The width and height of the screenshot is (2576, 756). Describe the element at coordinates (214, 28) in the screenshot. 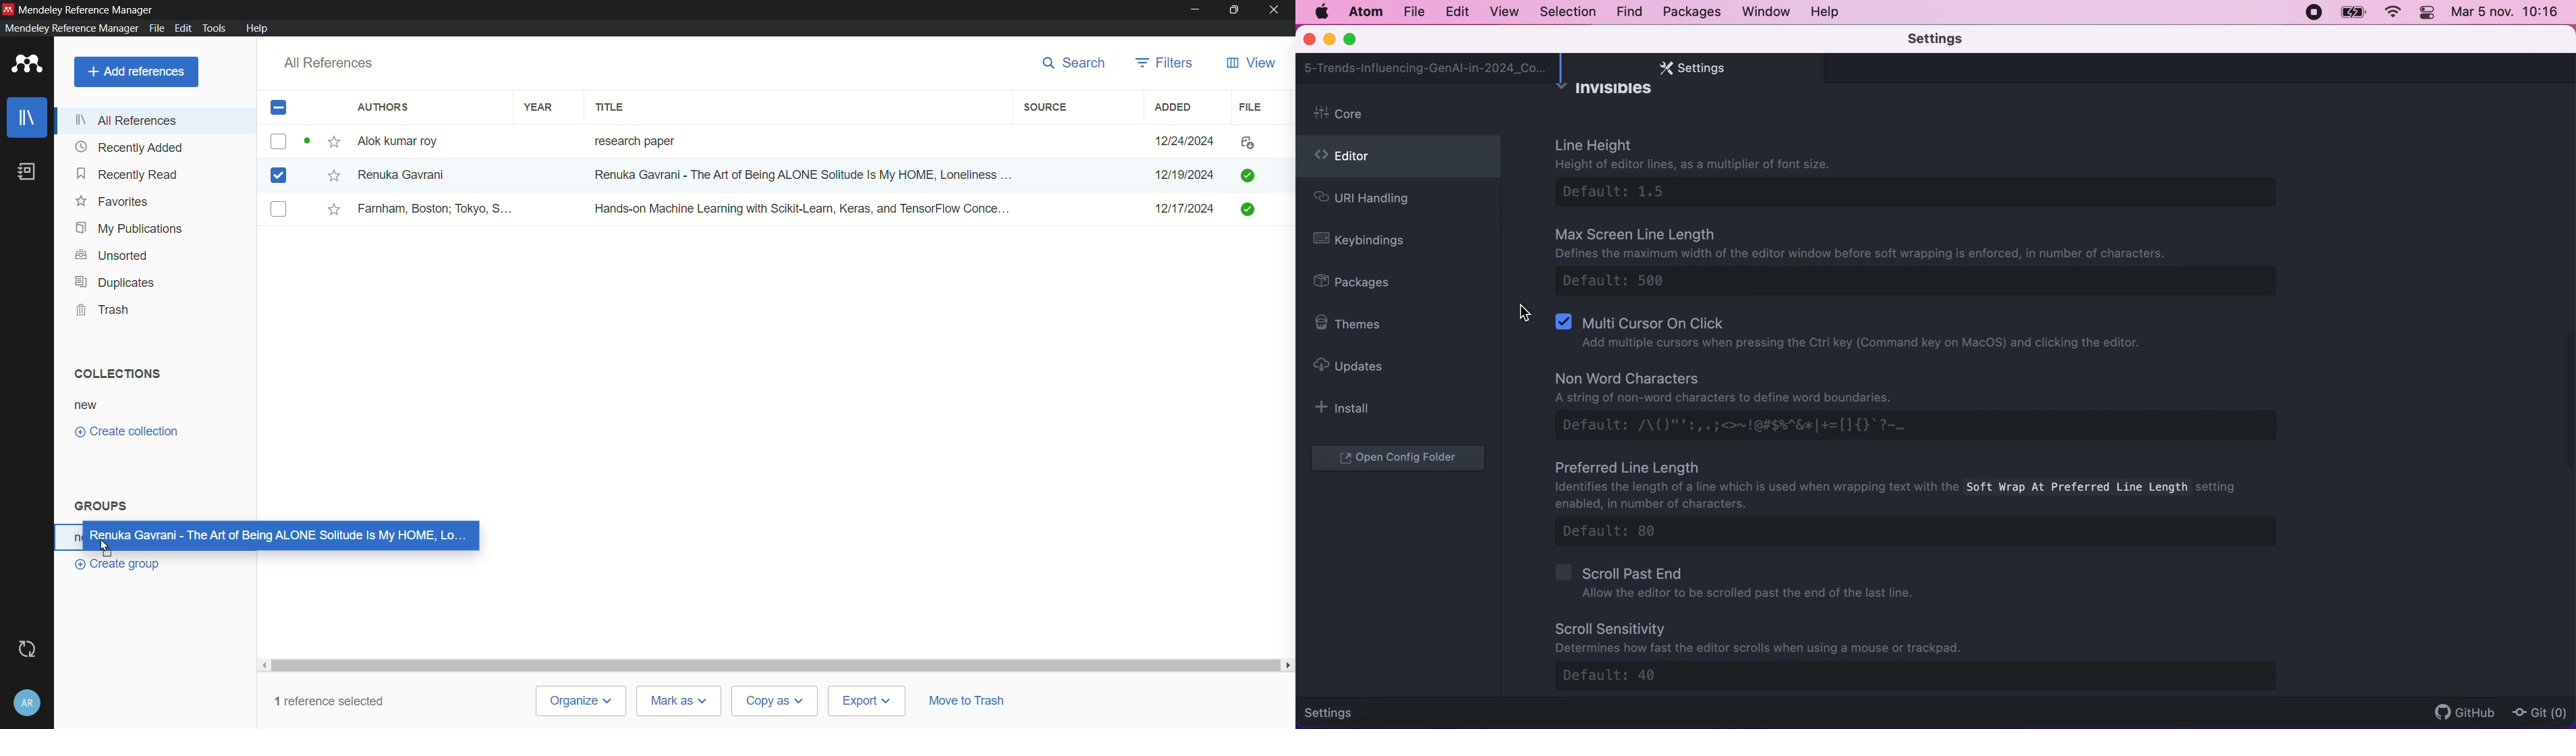

I see `tools menu` at that location.